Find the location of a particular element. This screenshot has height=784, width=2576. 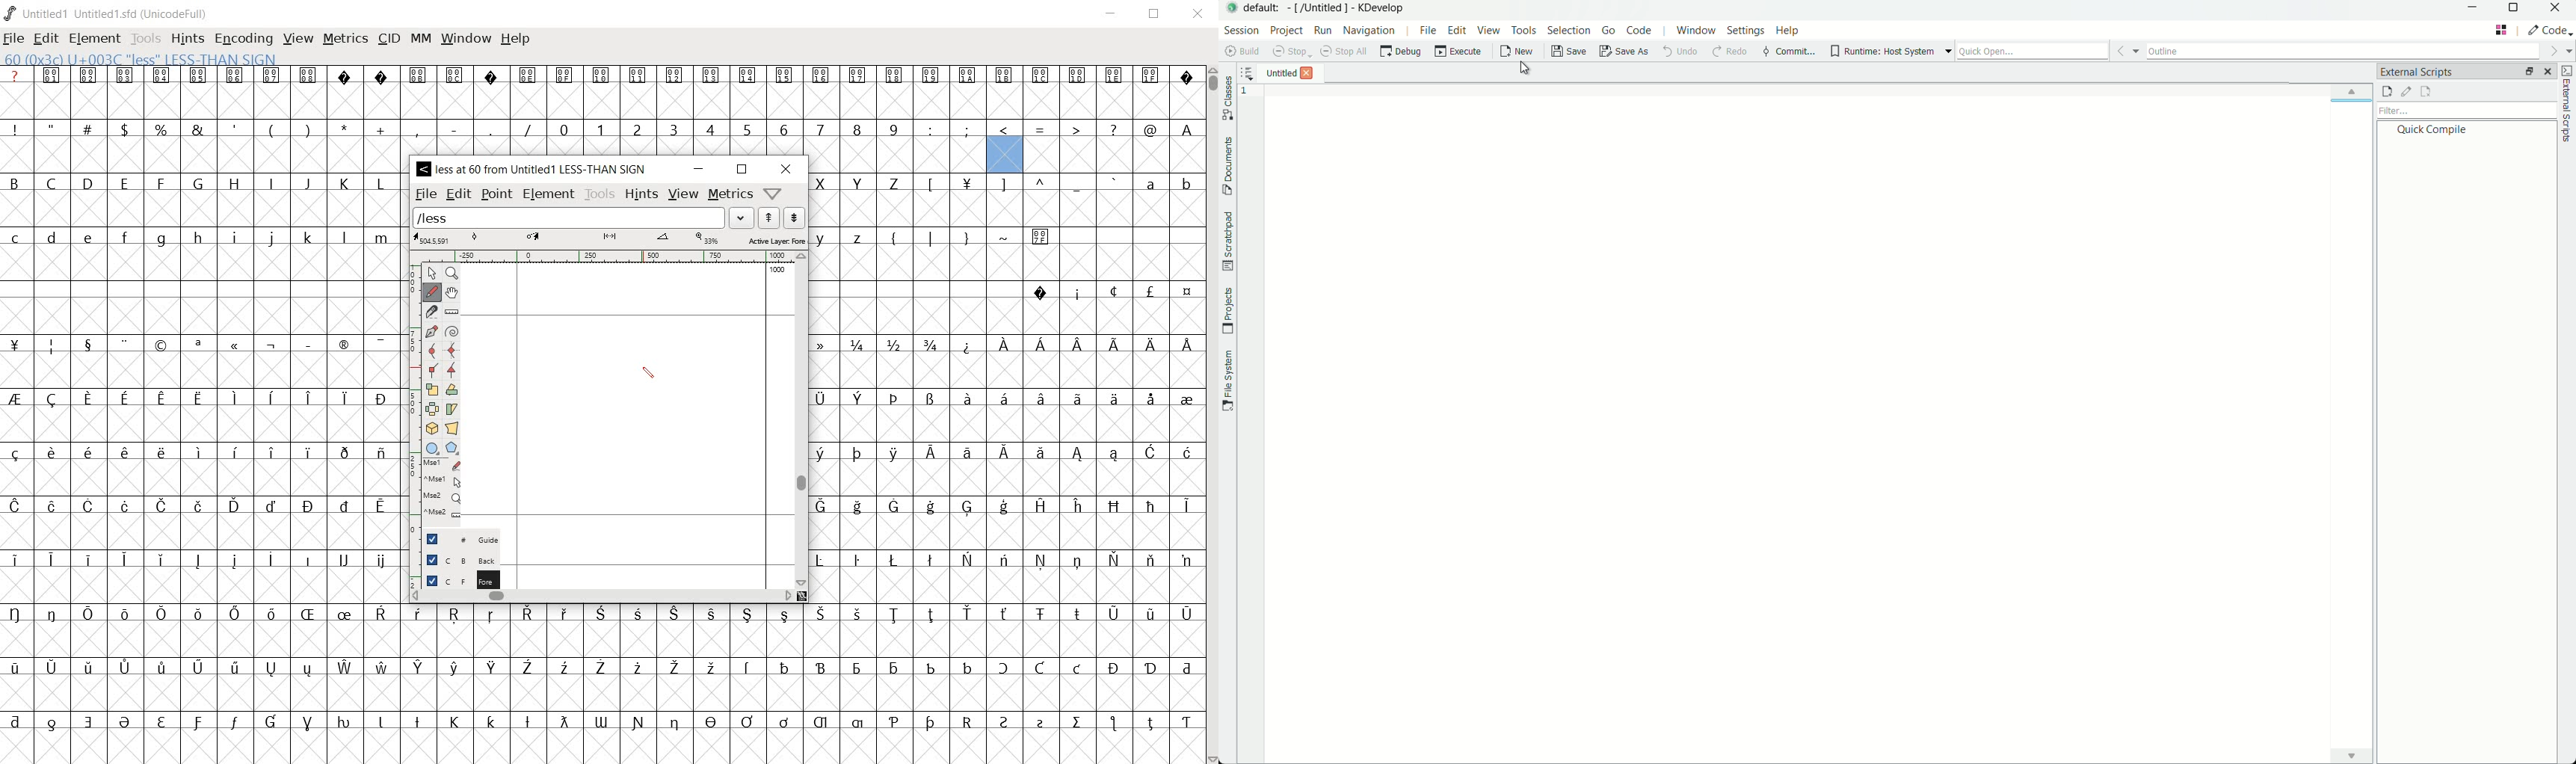

edit is located at coordinates (457, 194).